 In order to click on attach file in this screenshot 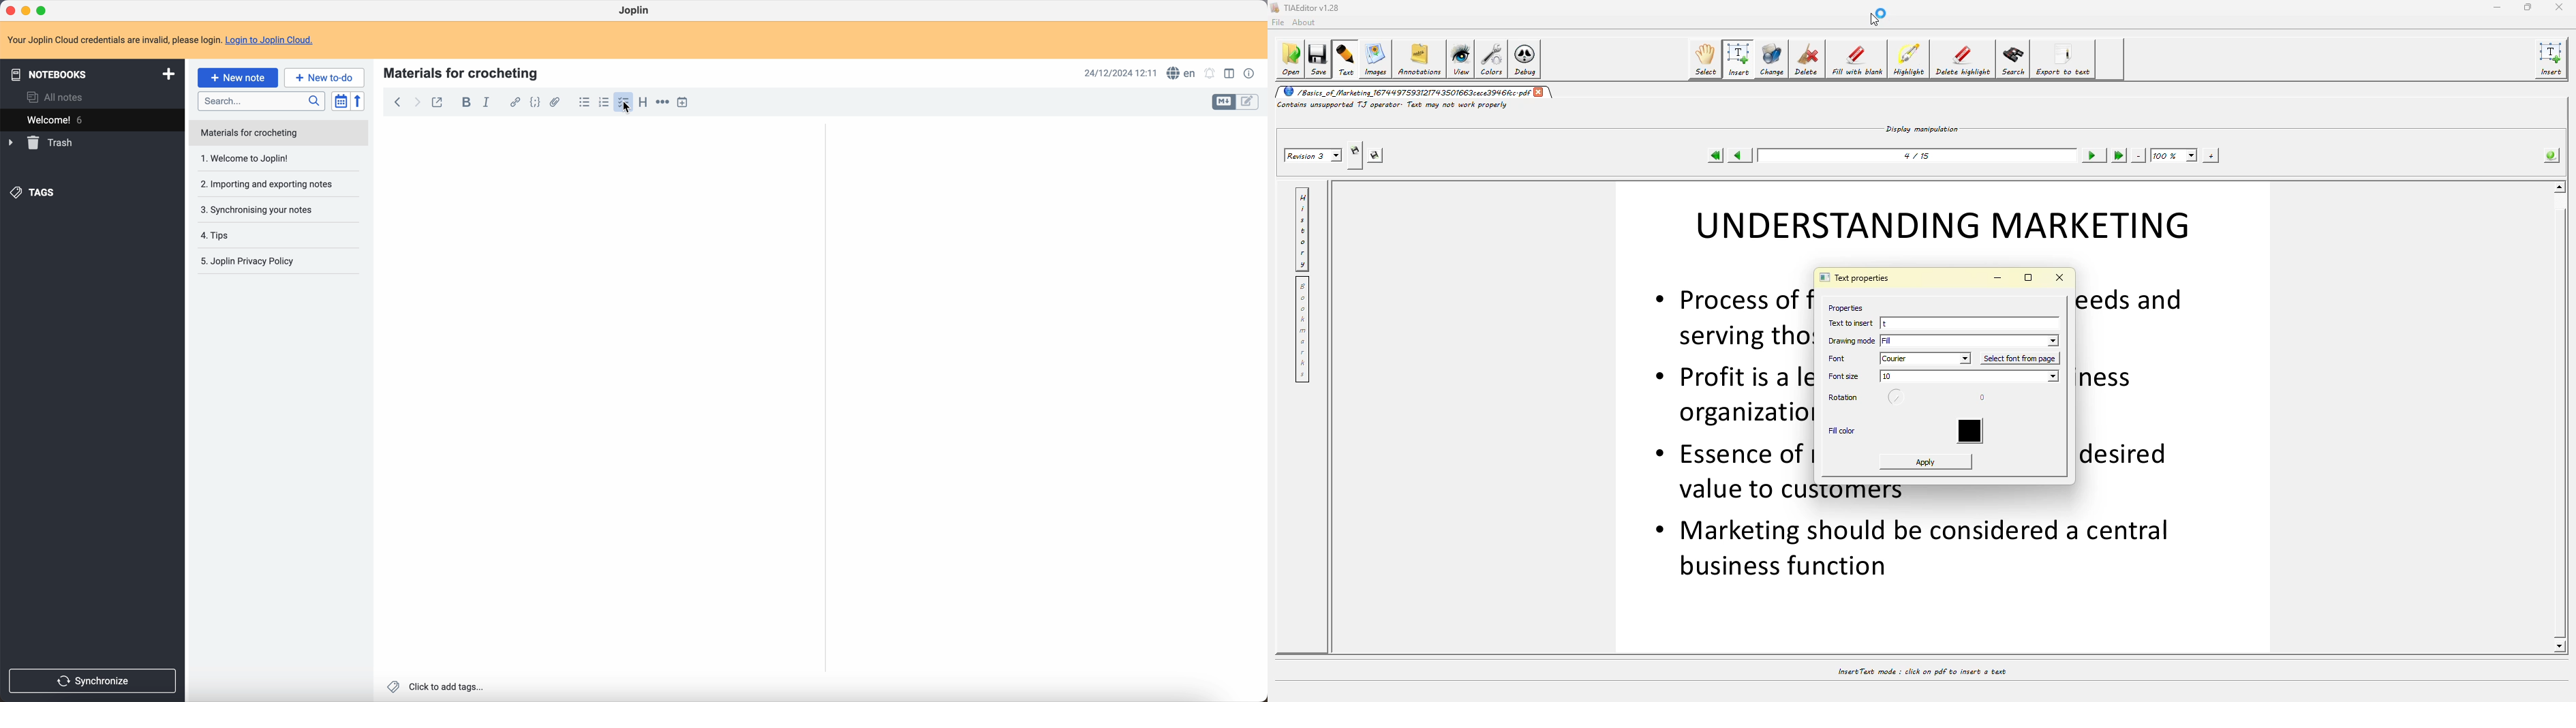, I will do `click(557, 102)`.